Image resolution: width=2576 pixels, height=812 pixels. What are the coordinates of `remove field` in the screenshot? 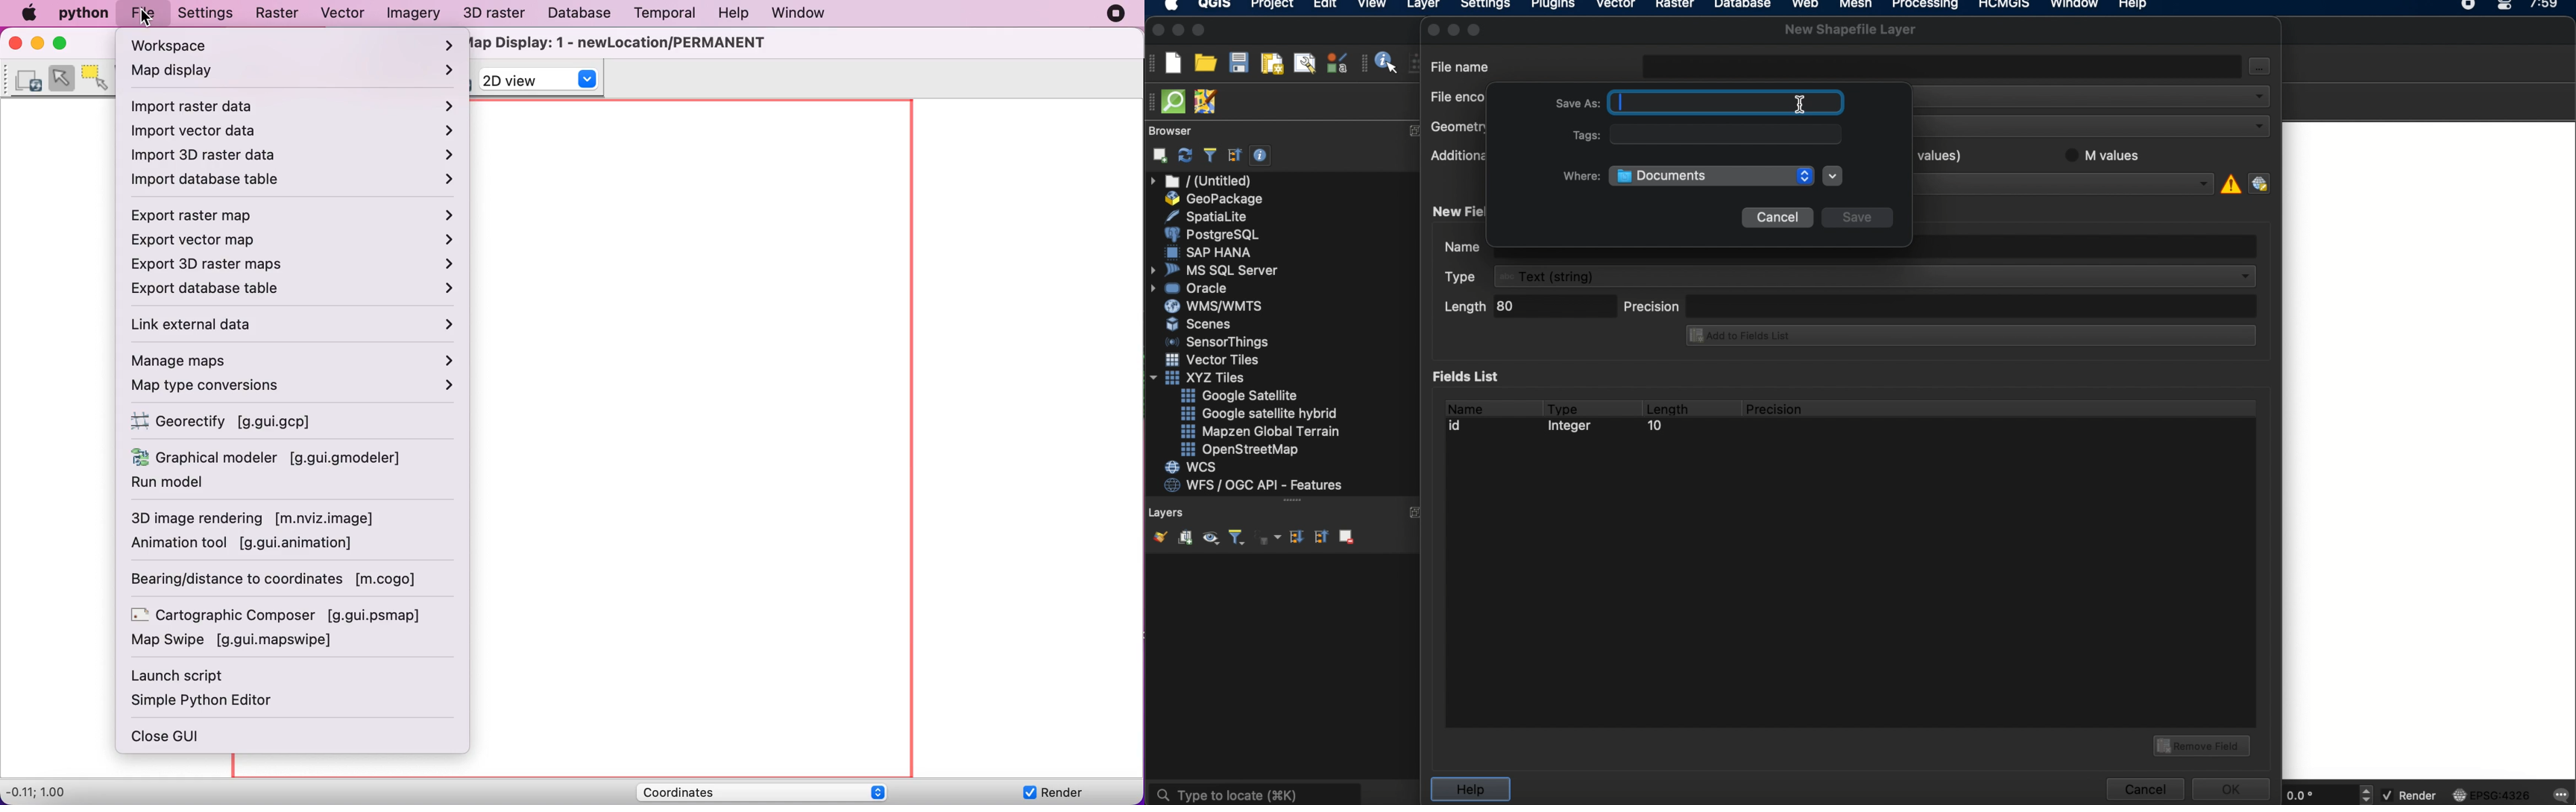 It's located at (2204, 744).